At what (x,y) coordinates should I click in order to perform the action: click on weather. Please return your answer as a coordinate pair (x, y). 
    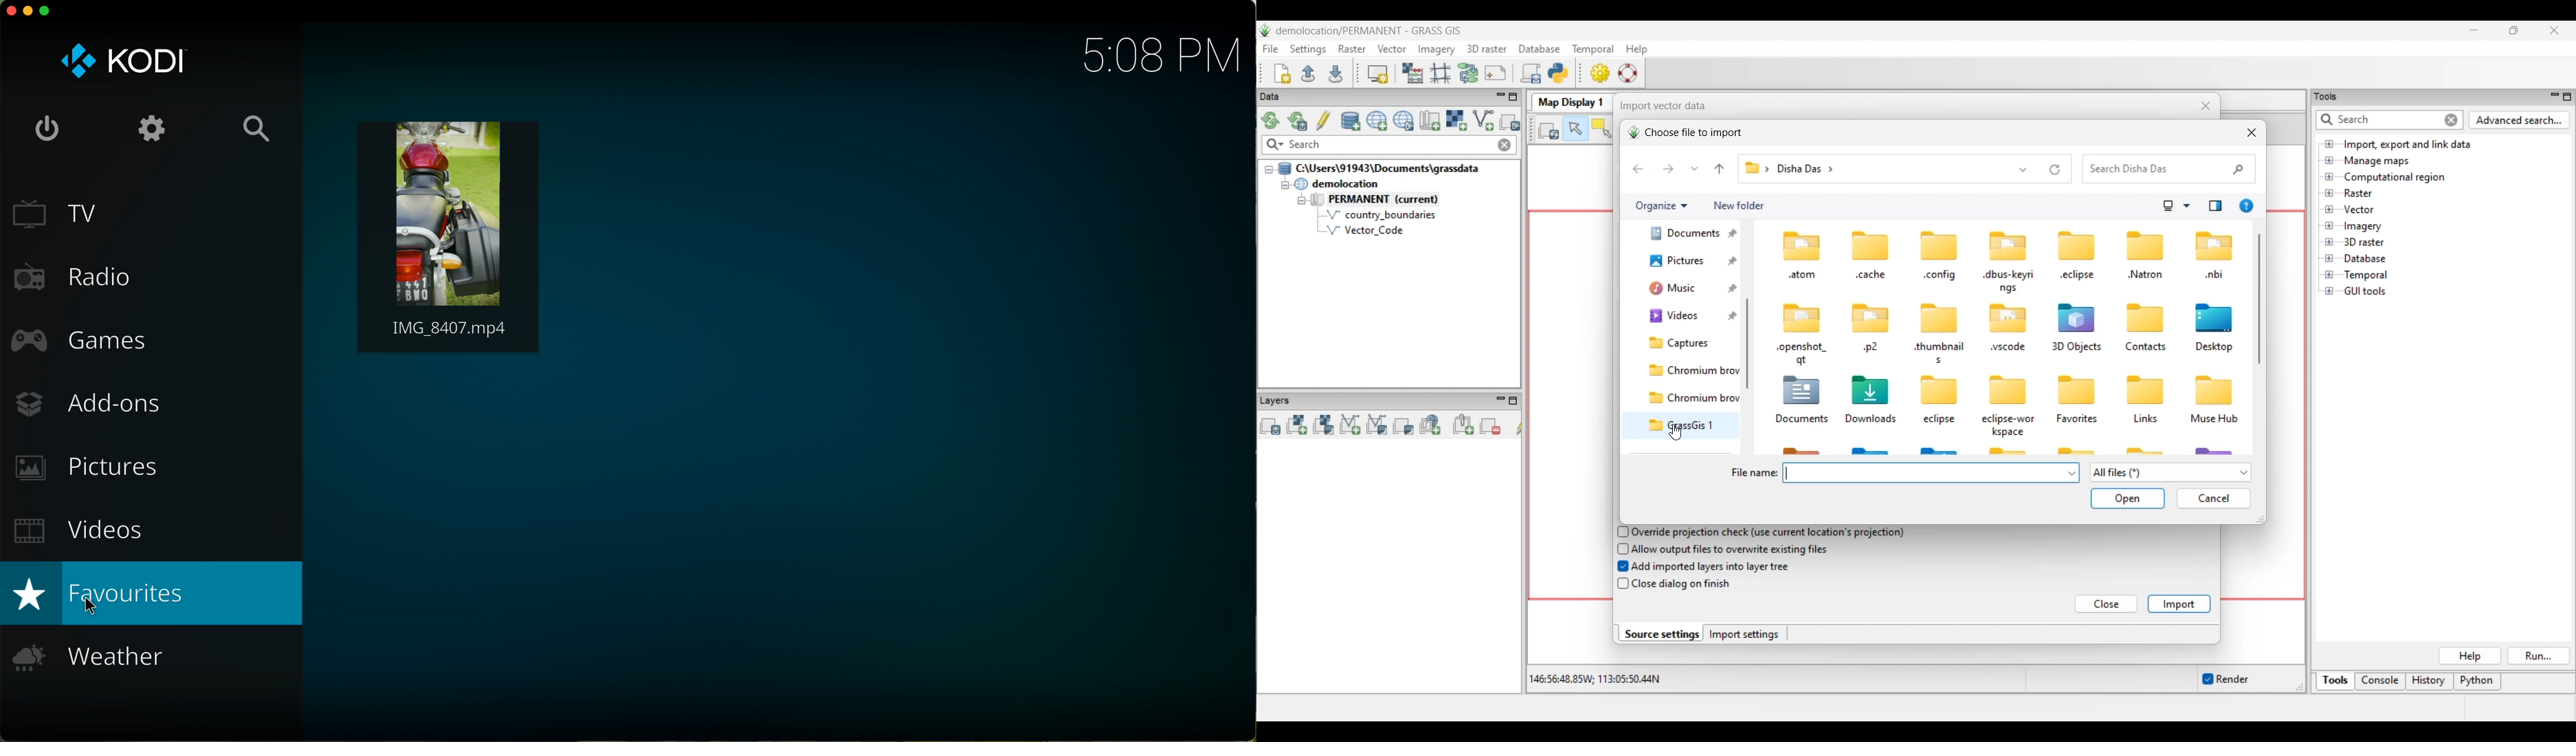
    Looking at the image, I should click on (100, 662).